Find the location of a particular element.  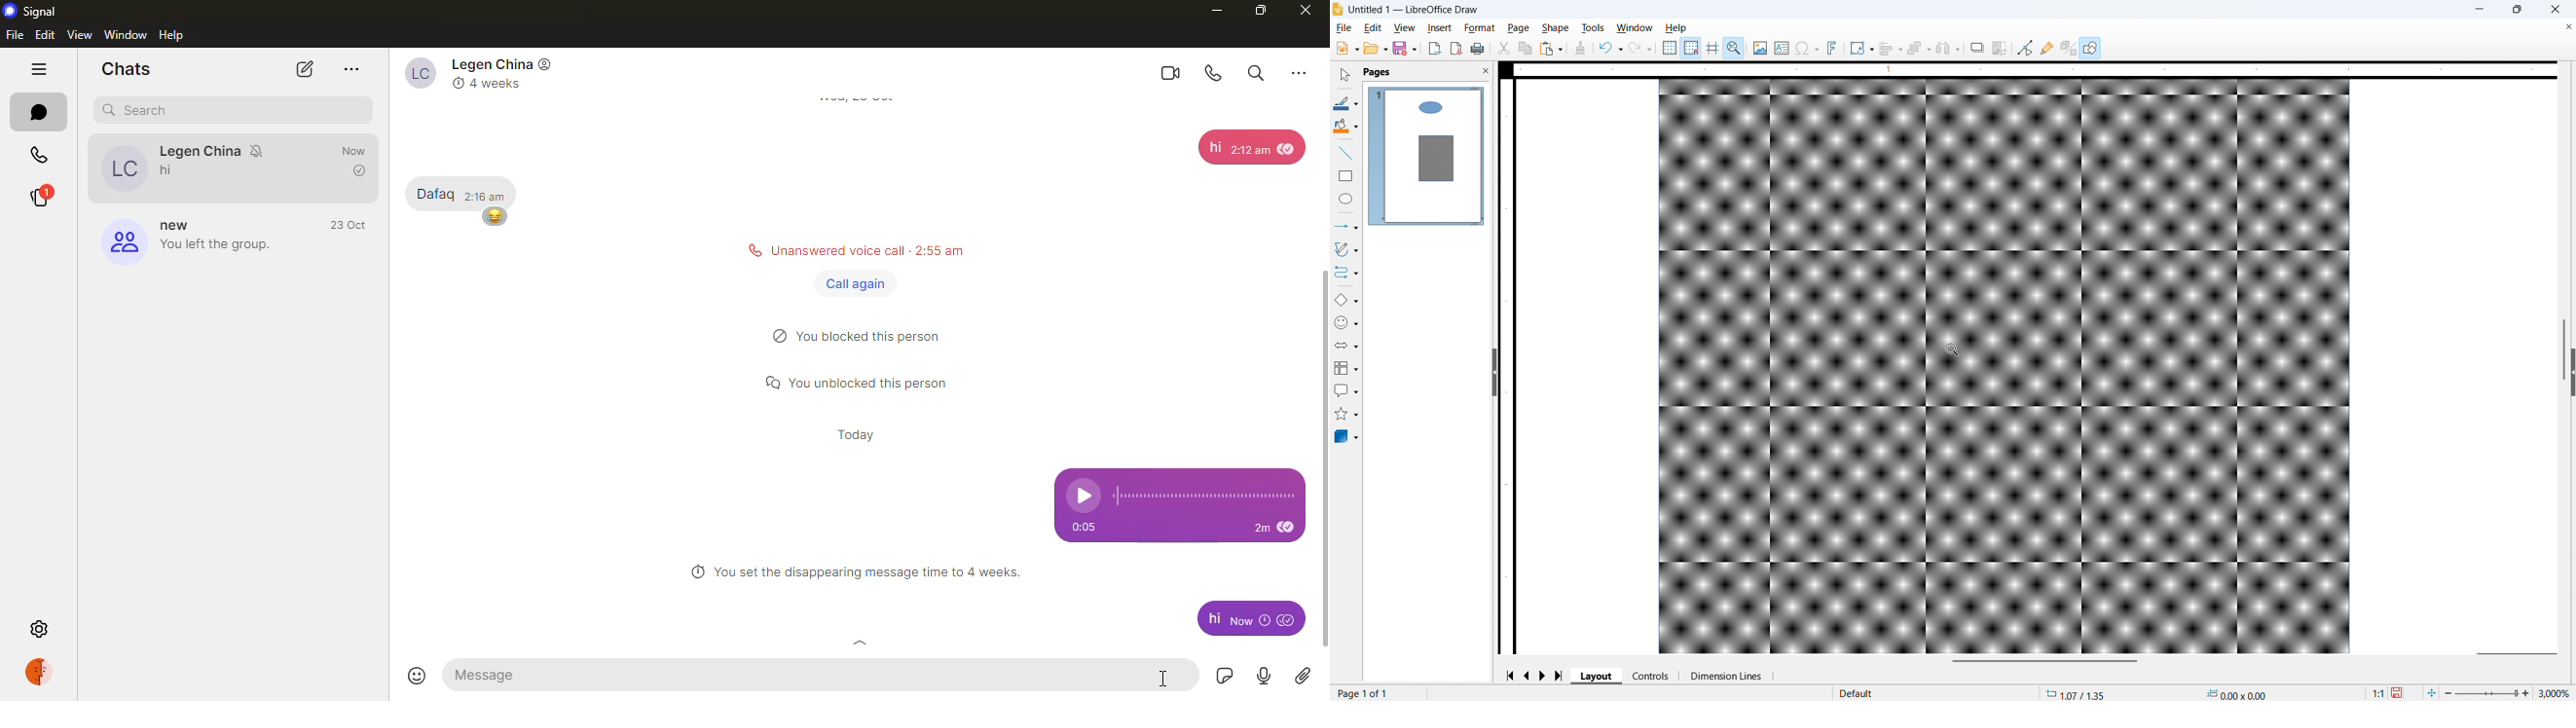

select  is located at coordinates (1346, 75).